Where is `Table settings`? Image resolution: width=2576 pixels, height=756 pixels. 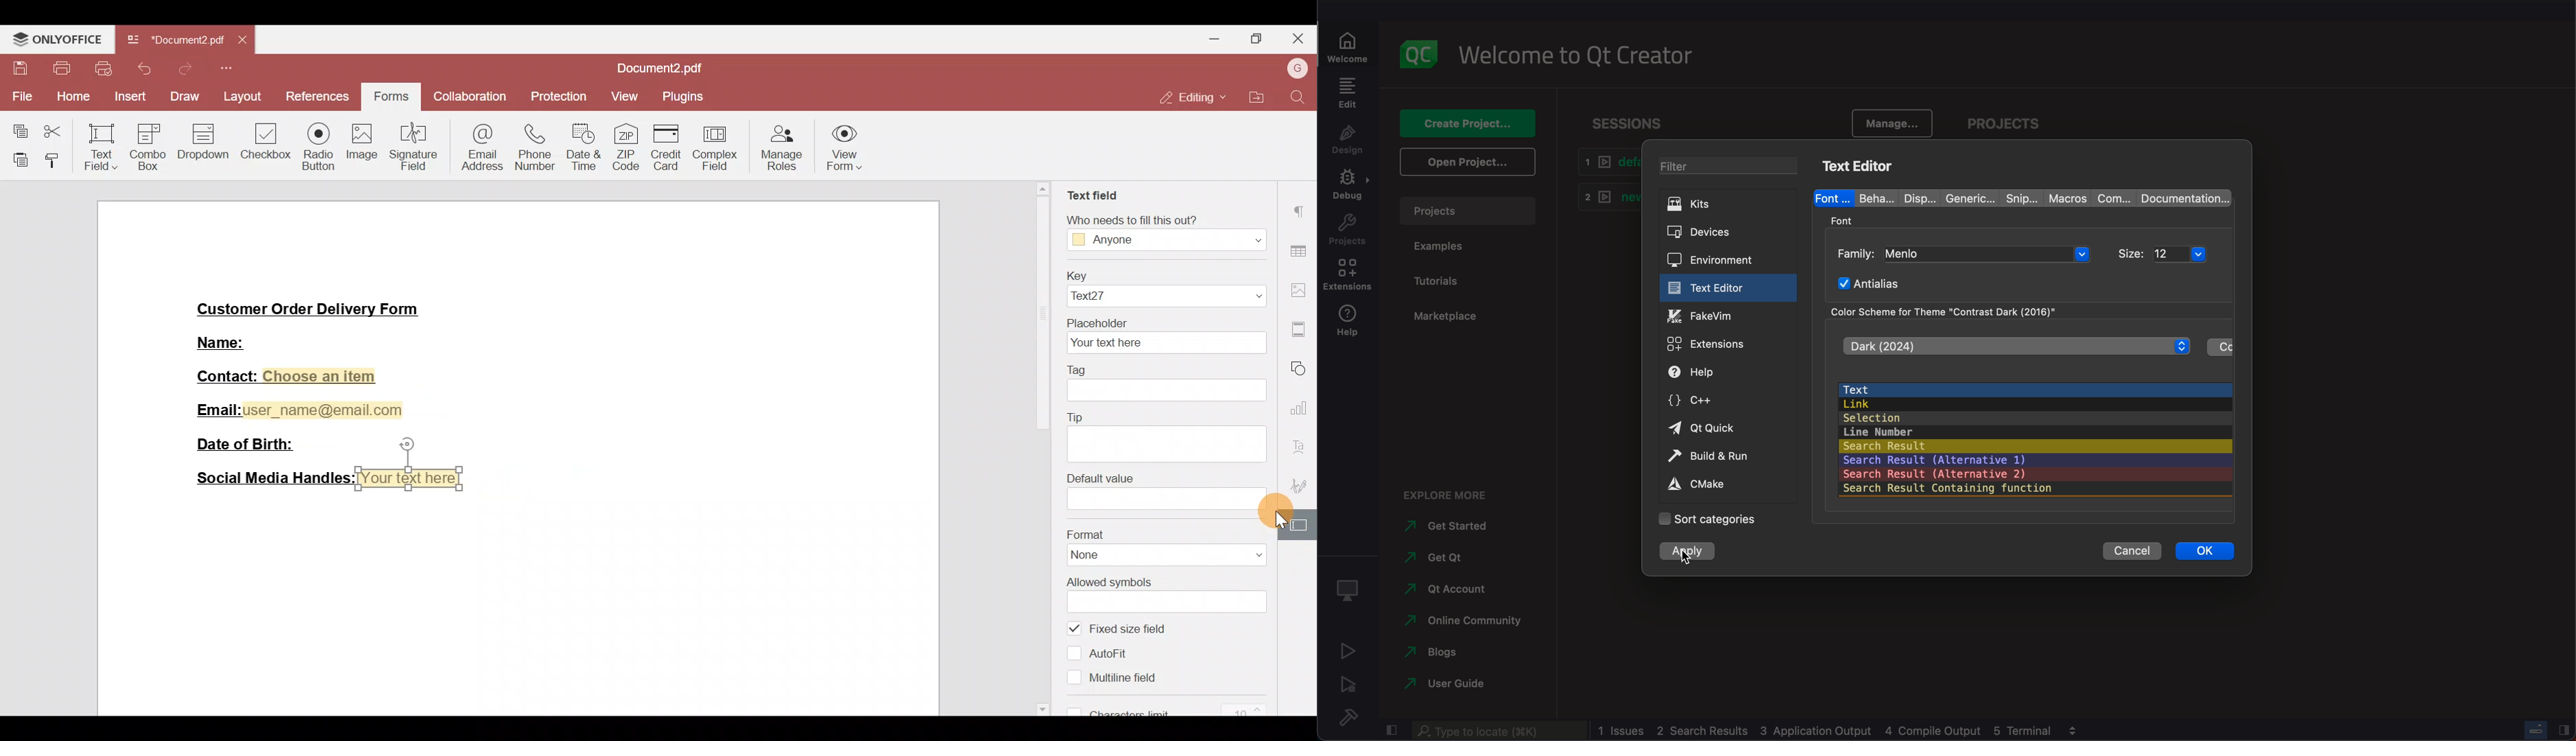 Table settings is located at coordinates (1300, 249).